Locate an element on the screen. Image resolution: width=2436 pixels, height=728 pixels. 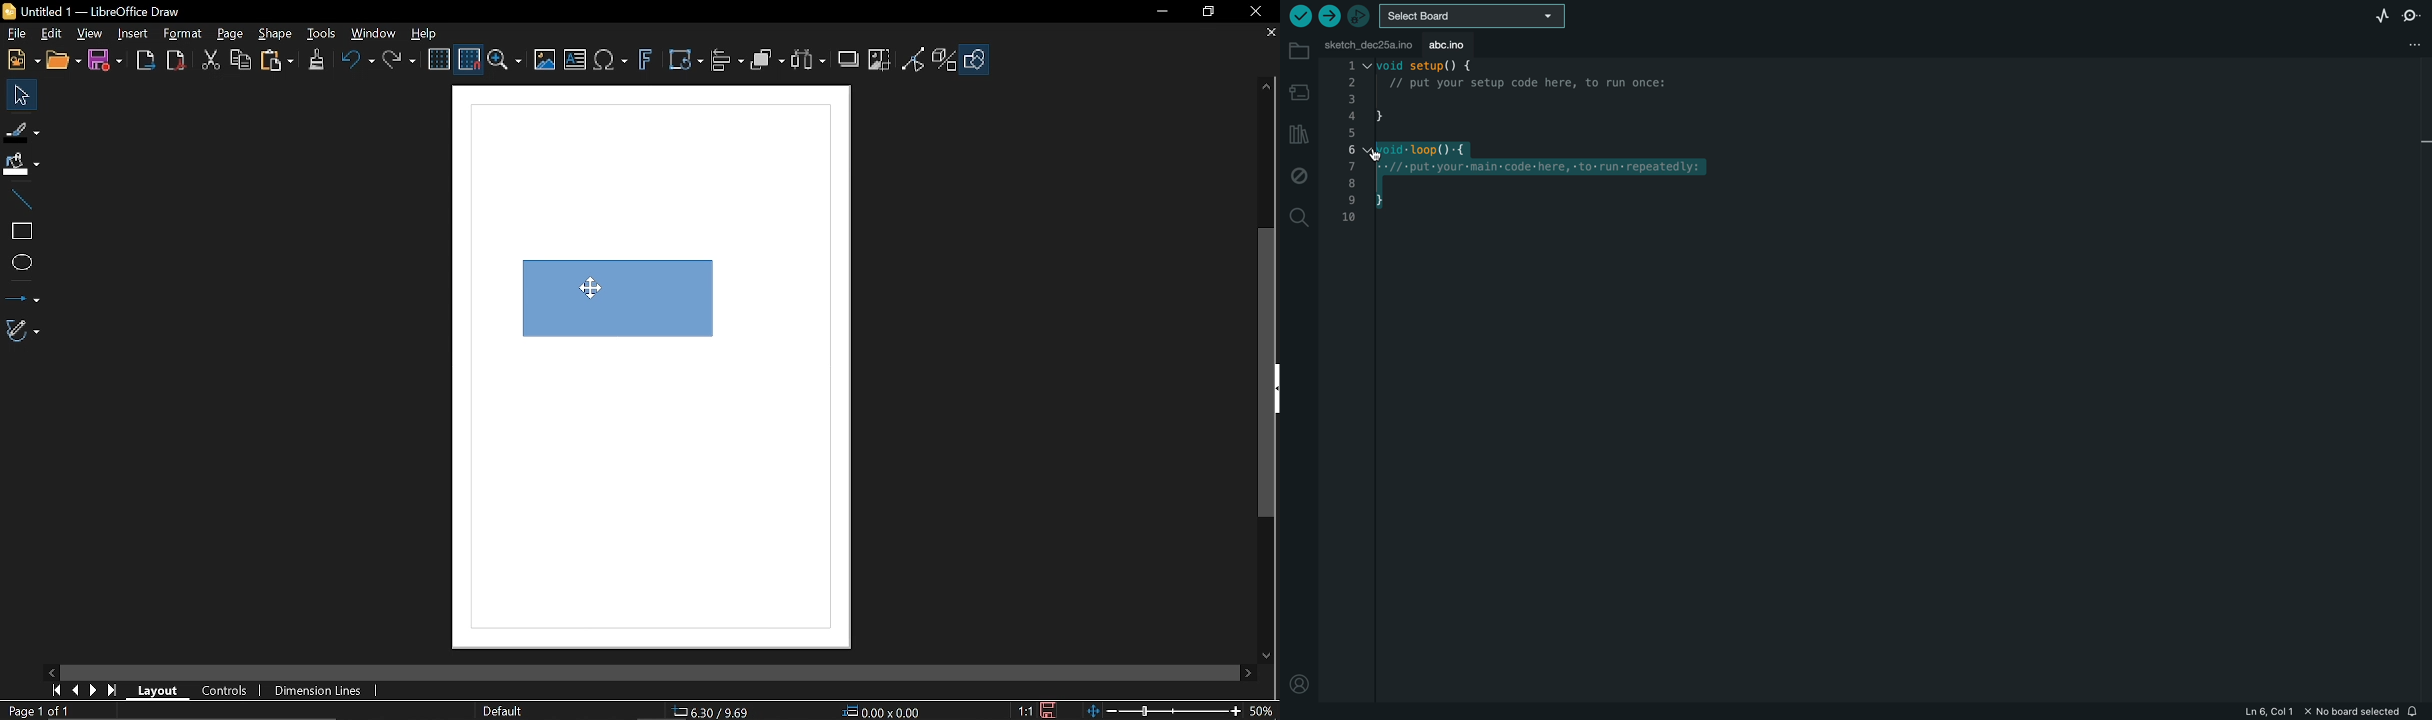
Crop is located at coordinates (881, 61).